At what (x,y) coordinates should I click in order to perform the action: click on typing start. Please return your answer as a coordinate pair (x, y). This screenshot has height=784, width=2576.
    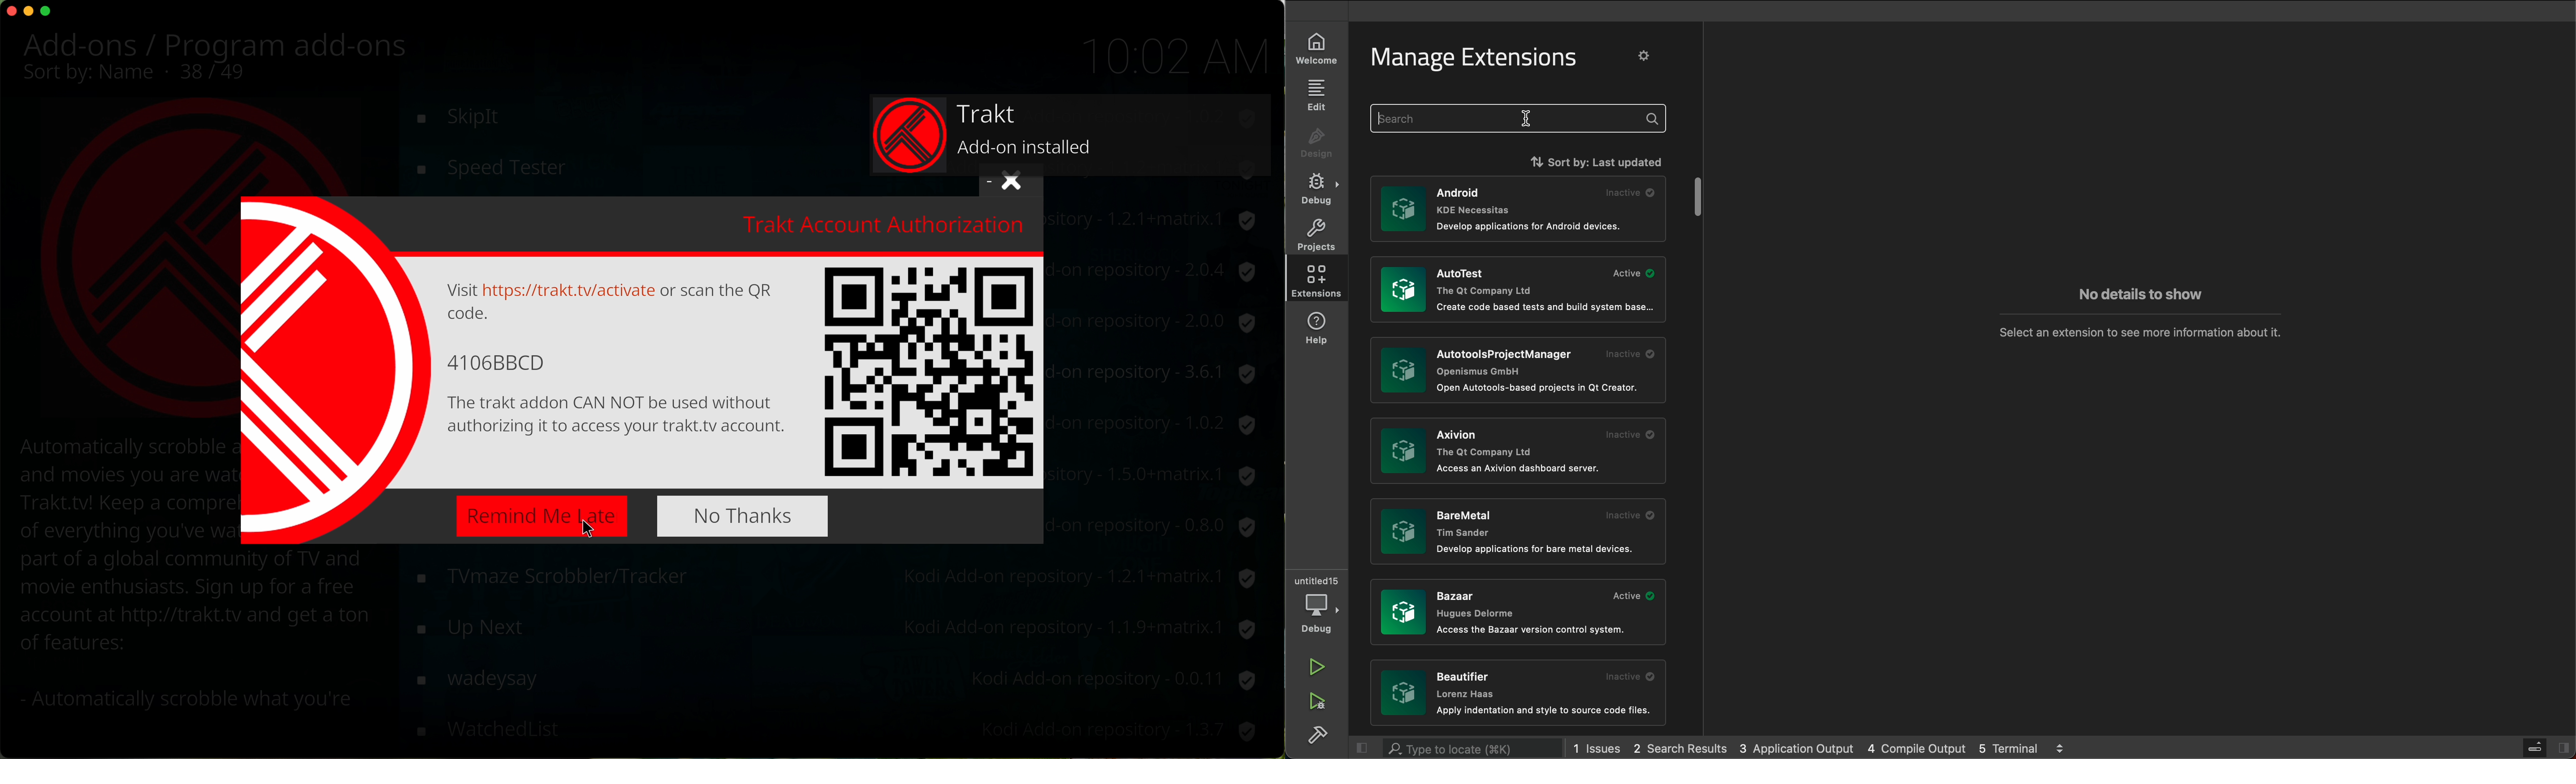
    Looking at the image, I should click on (1520, 117).